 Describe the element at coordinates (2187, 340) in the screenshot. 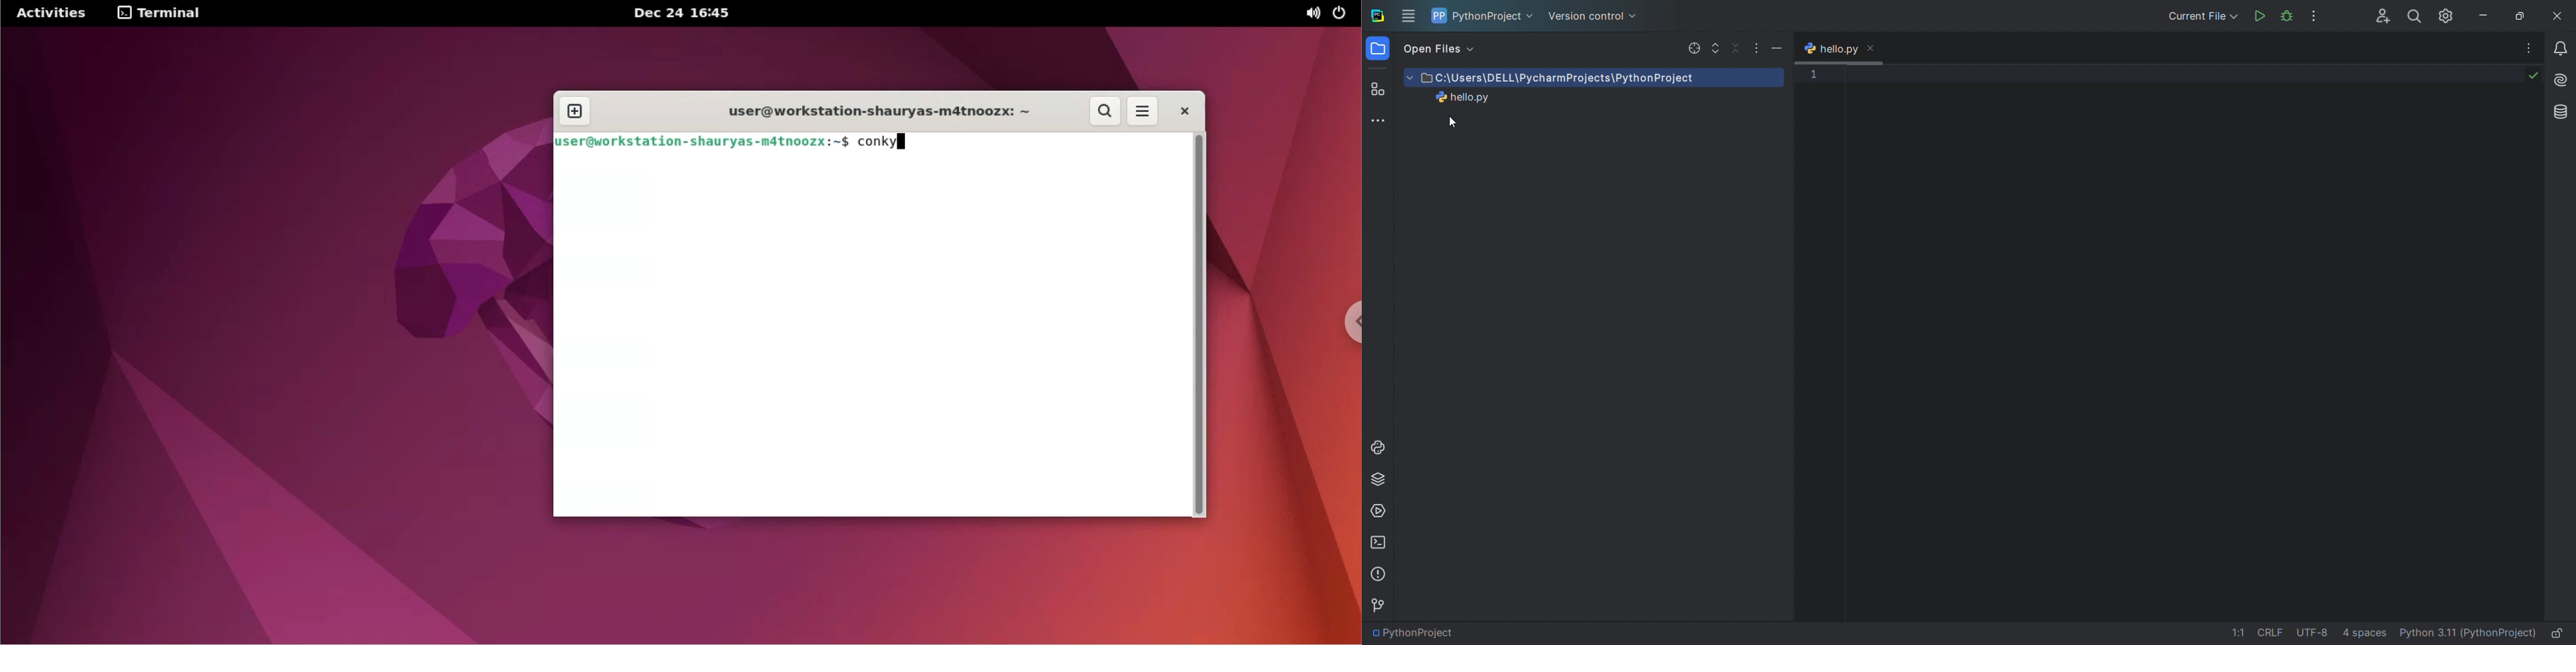

I see `code editor` at that location.